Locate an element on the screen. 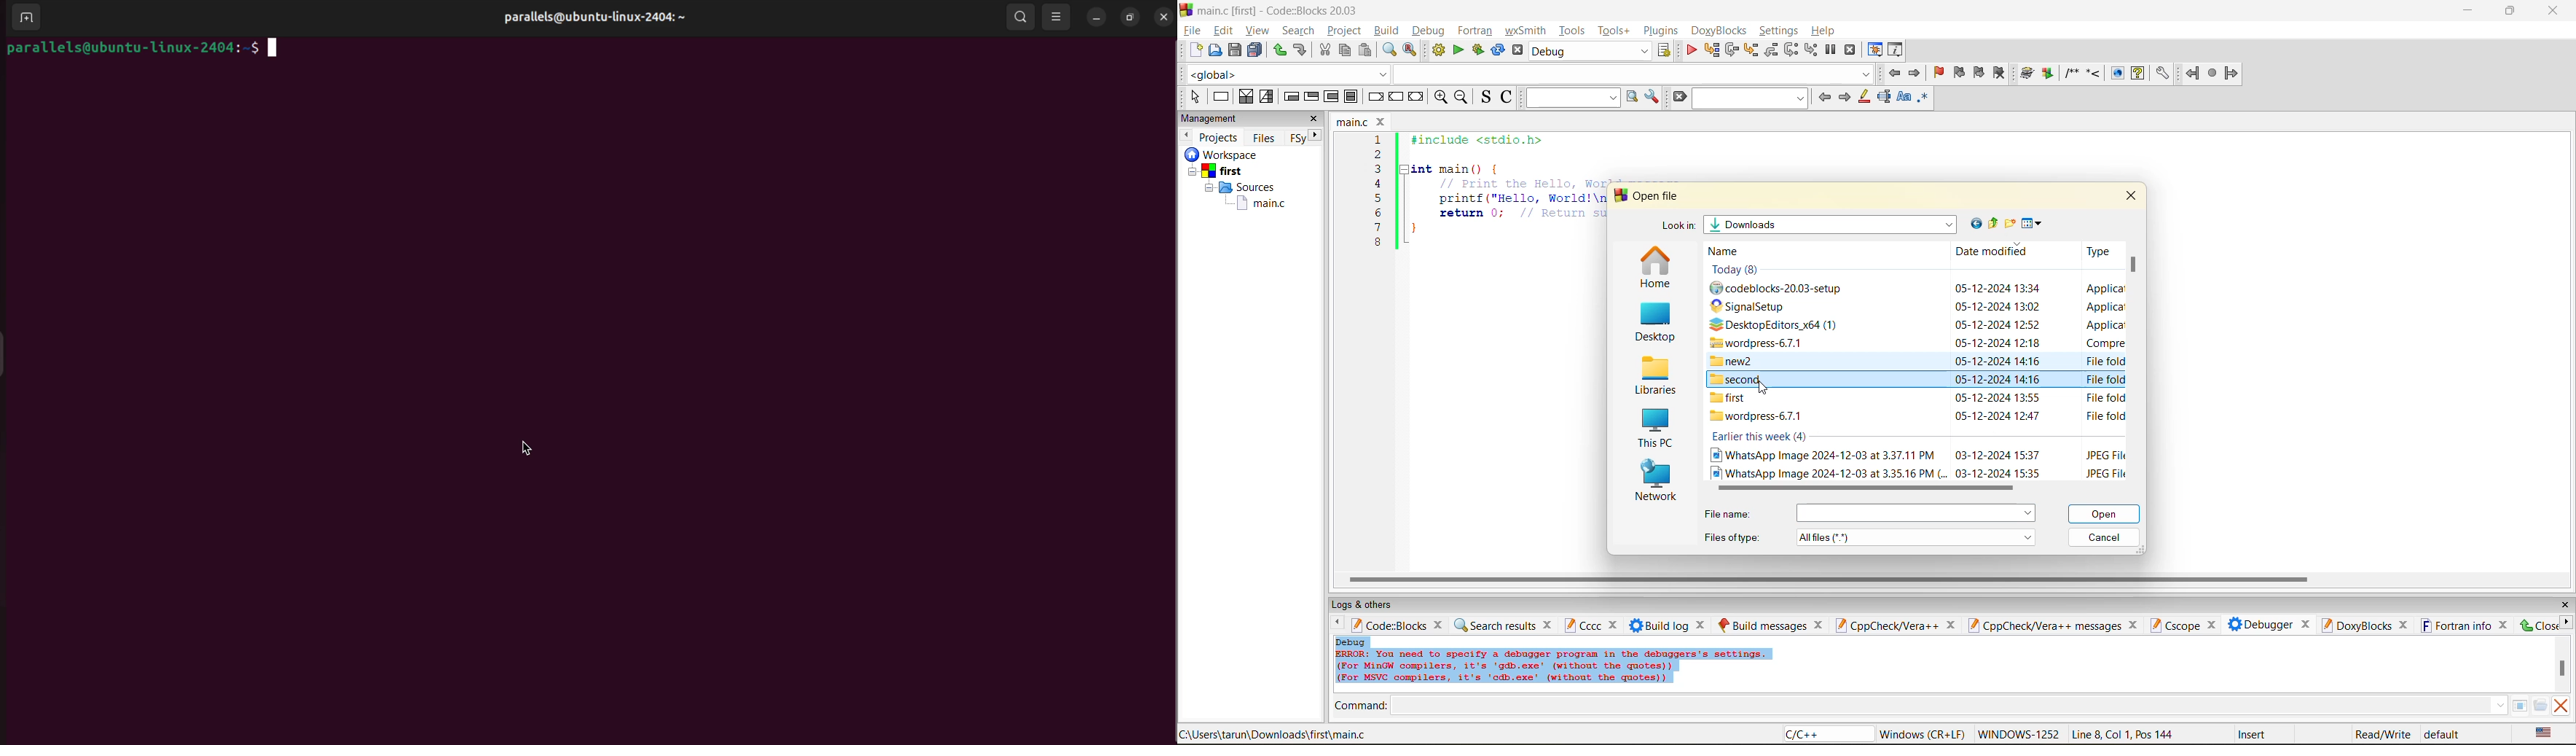 Image resolution: width=2576 pixels, height=756 pixels. exit condition loop is located at coordinates (1311, 98).